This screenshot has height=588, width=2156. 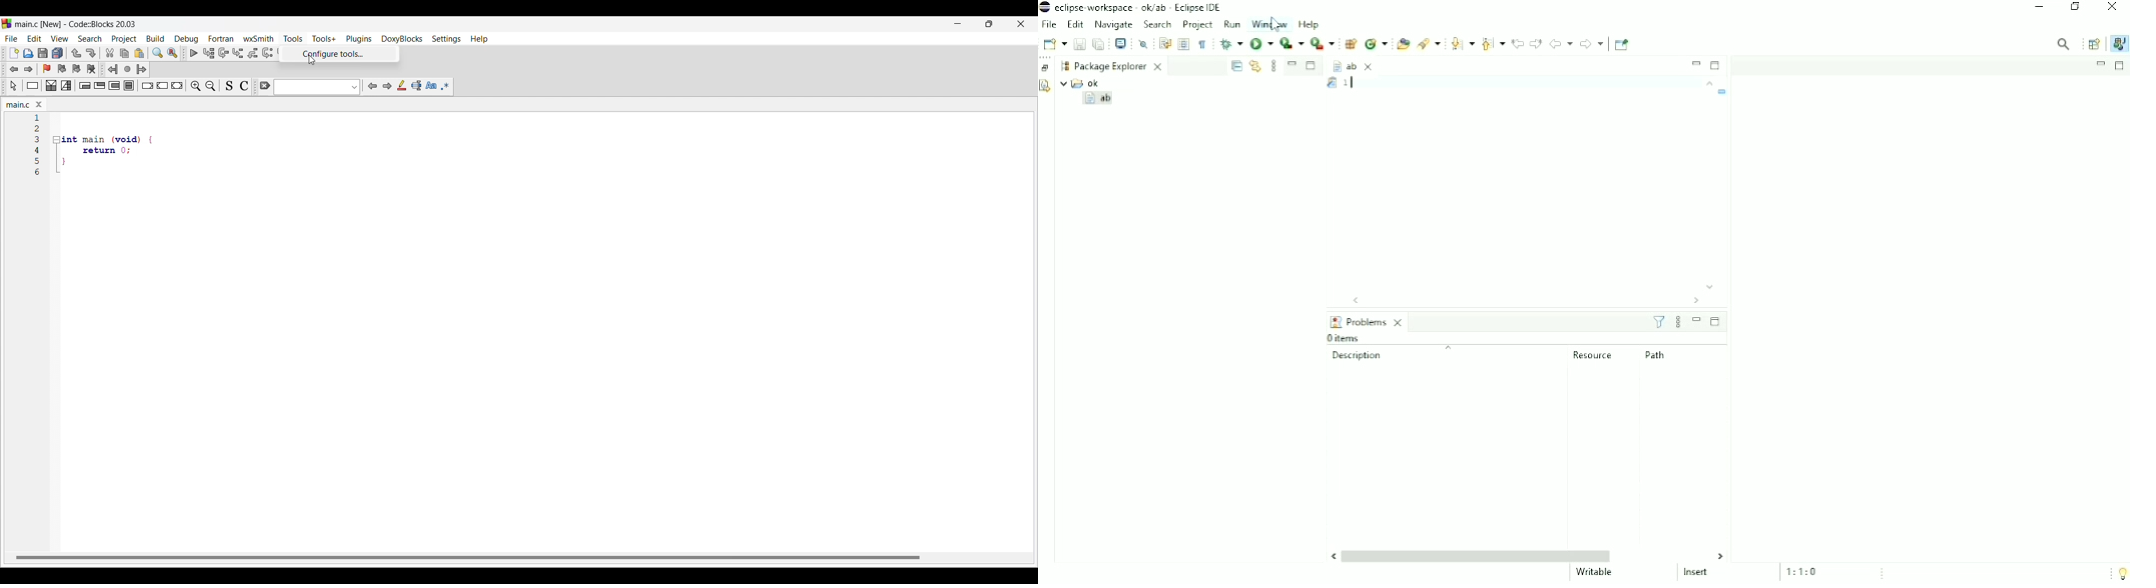 I want to click on Select, so click(x=13, y=86).